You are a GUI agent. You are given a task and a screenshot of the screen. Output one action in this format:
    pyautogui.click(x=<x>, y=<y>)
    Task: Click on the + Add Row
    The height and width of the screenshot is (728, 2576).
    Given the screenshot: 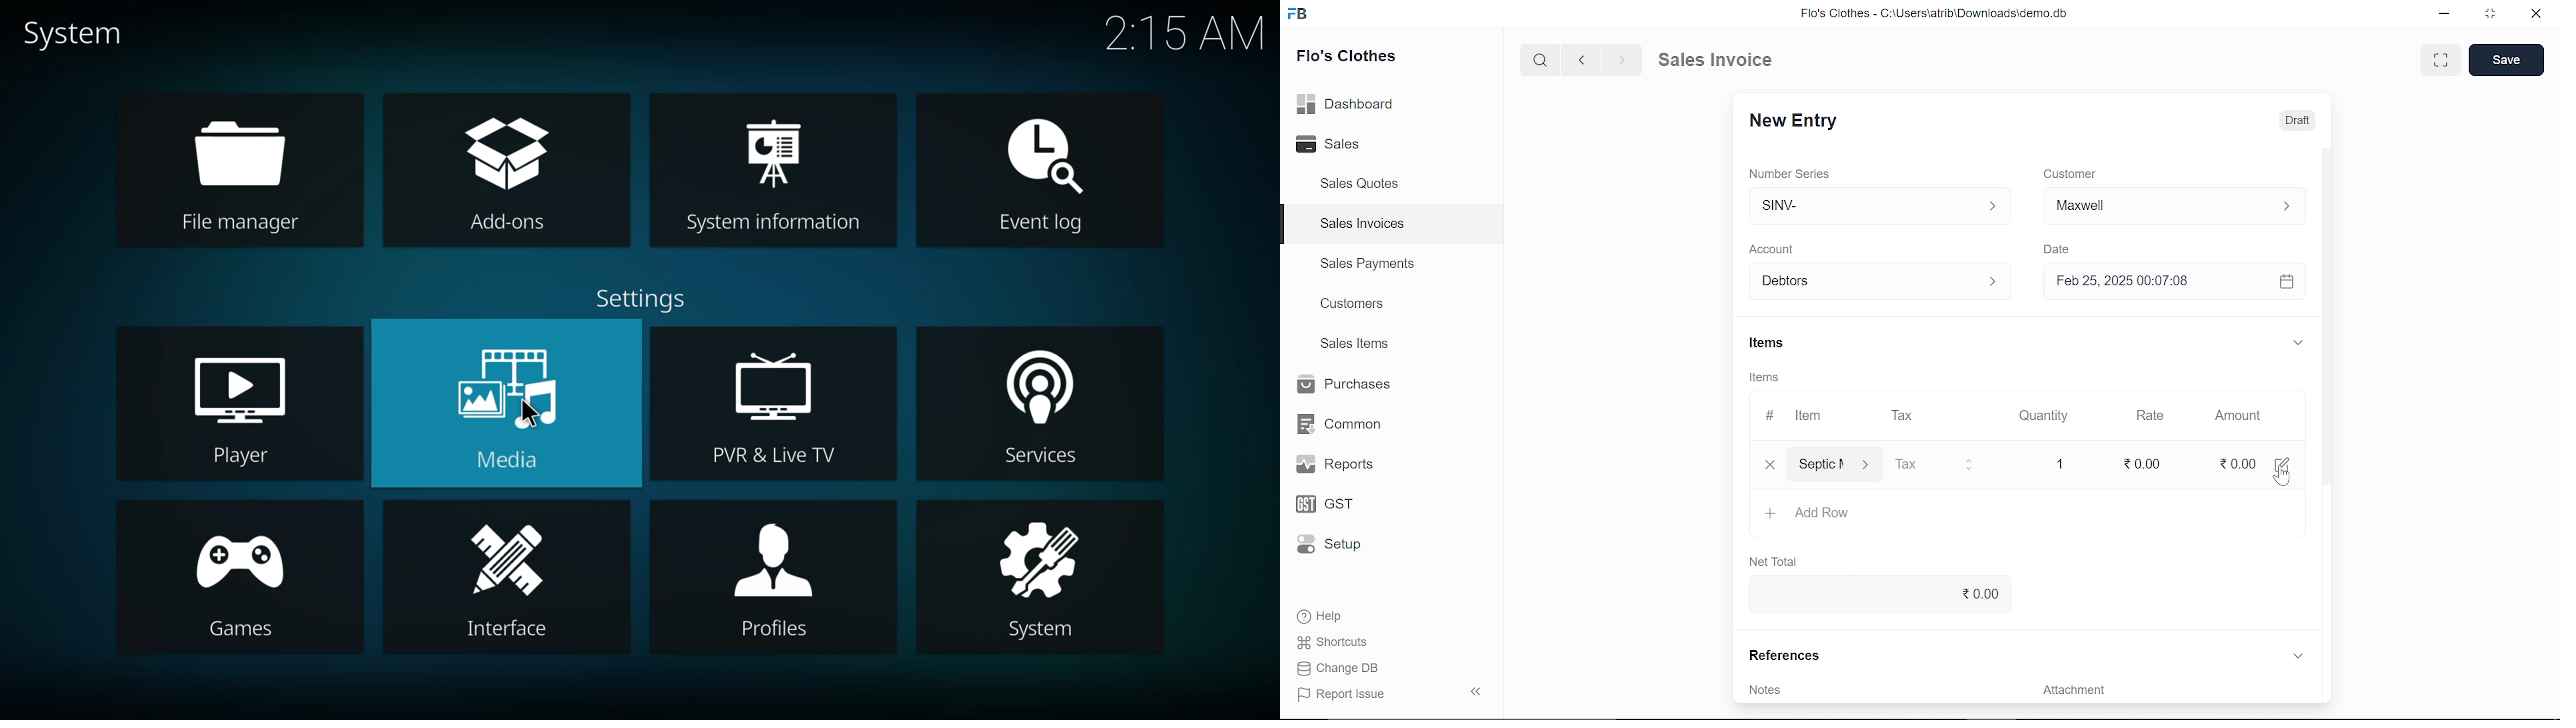 What is the action you would take?
    pyautogui.click(x=1762, y=514)
    